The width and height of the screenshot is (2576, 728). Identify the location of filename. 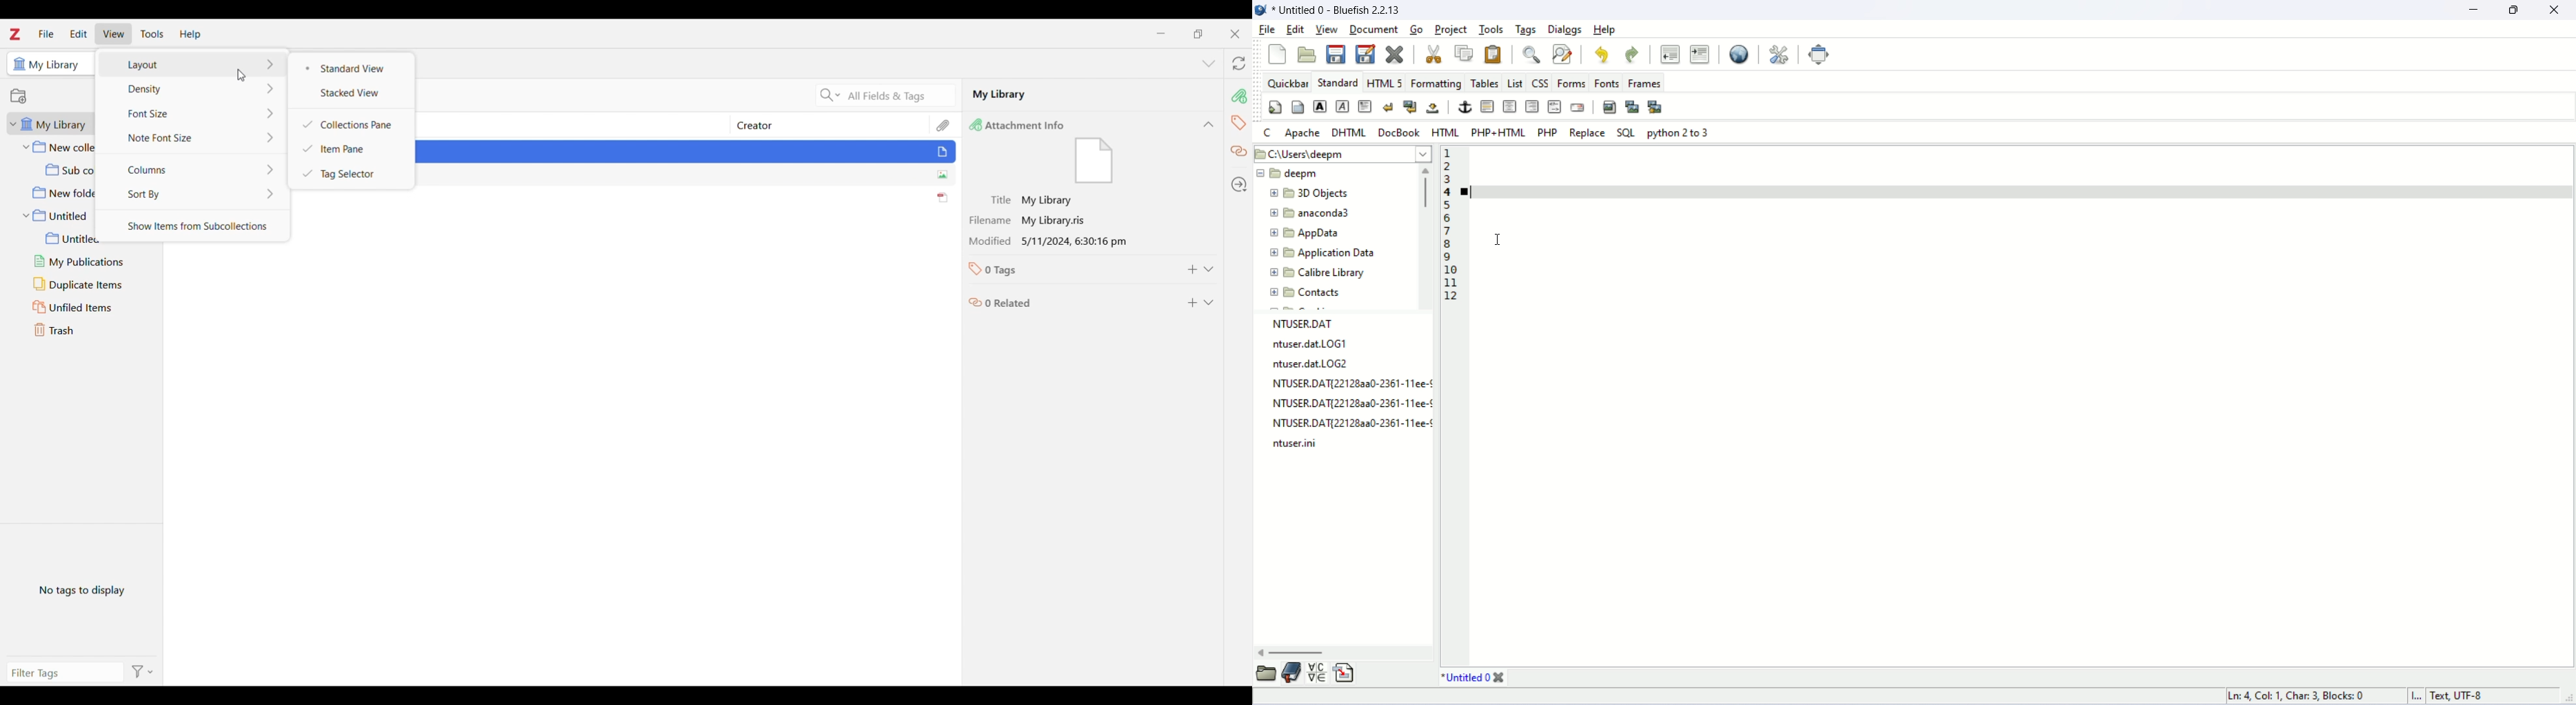
(1350, 384).